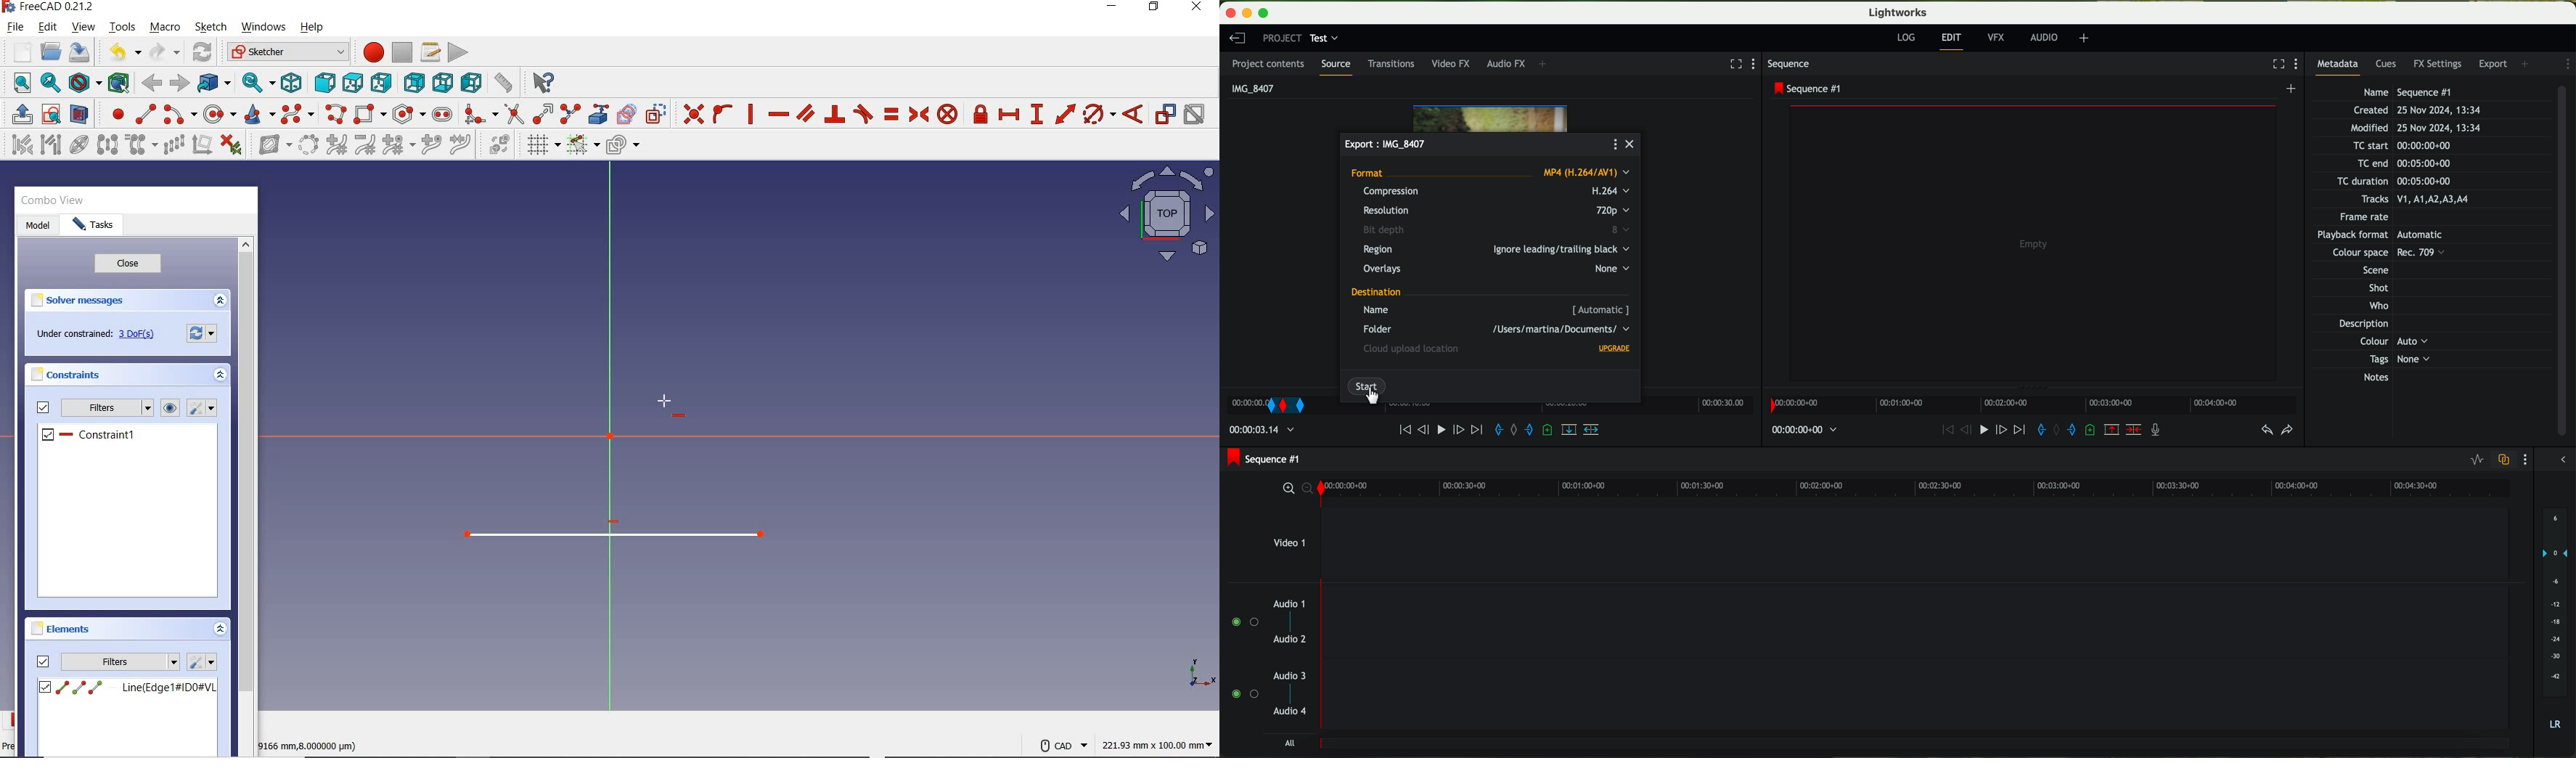 This screenshot has height=784, width=2576. What do you see at coordinates (2378, 254) in the screenshot?
I see `` at bounding box center [2378, 254].